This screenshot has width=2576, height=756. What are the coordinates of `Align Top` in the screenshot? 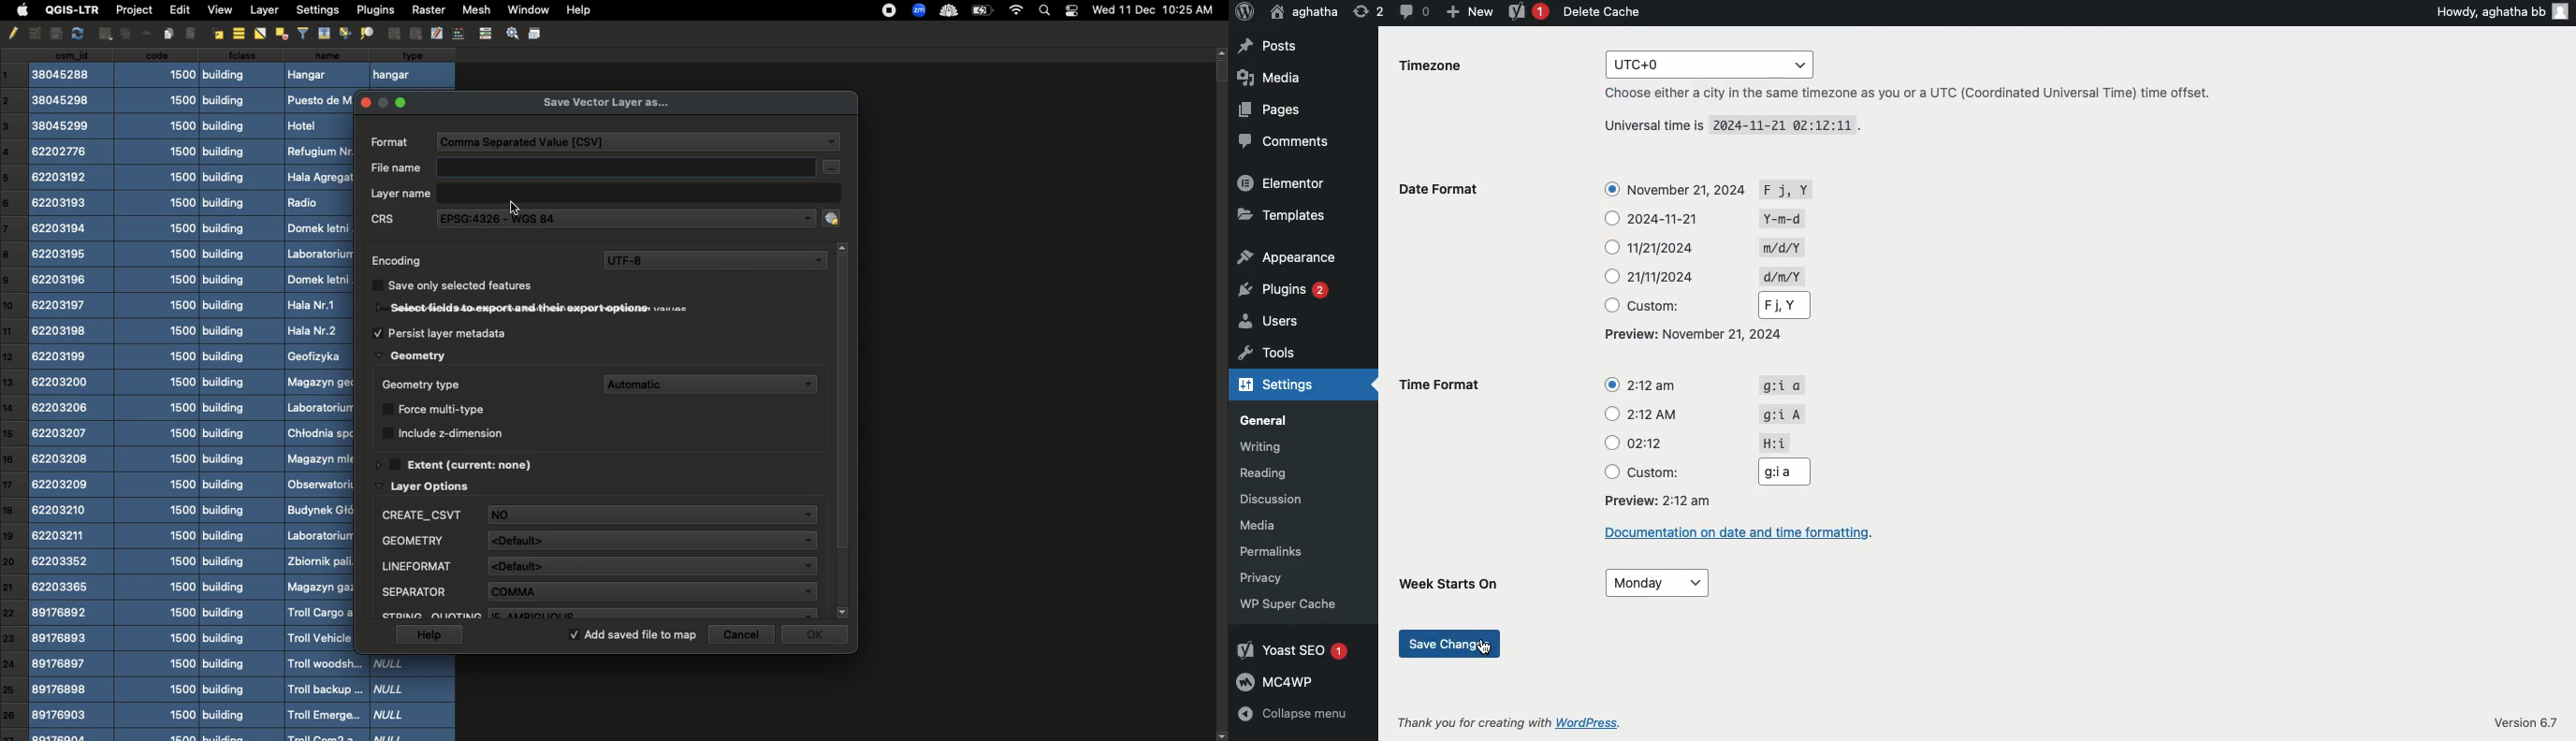 It's located at (324, 32).